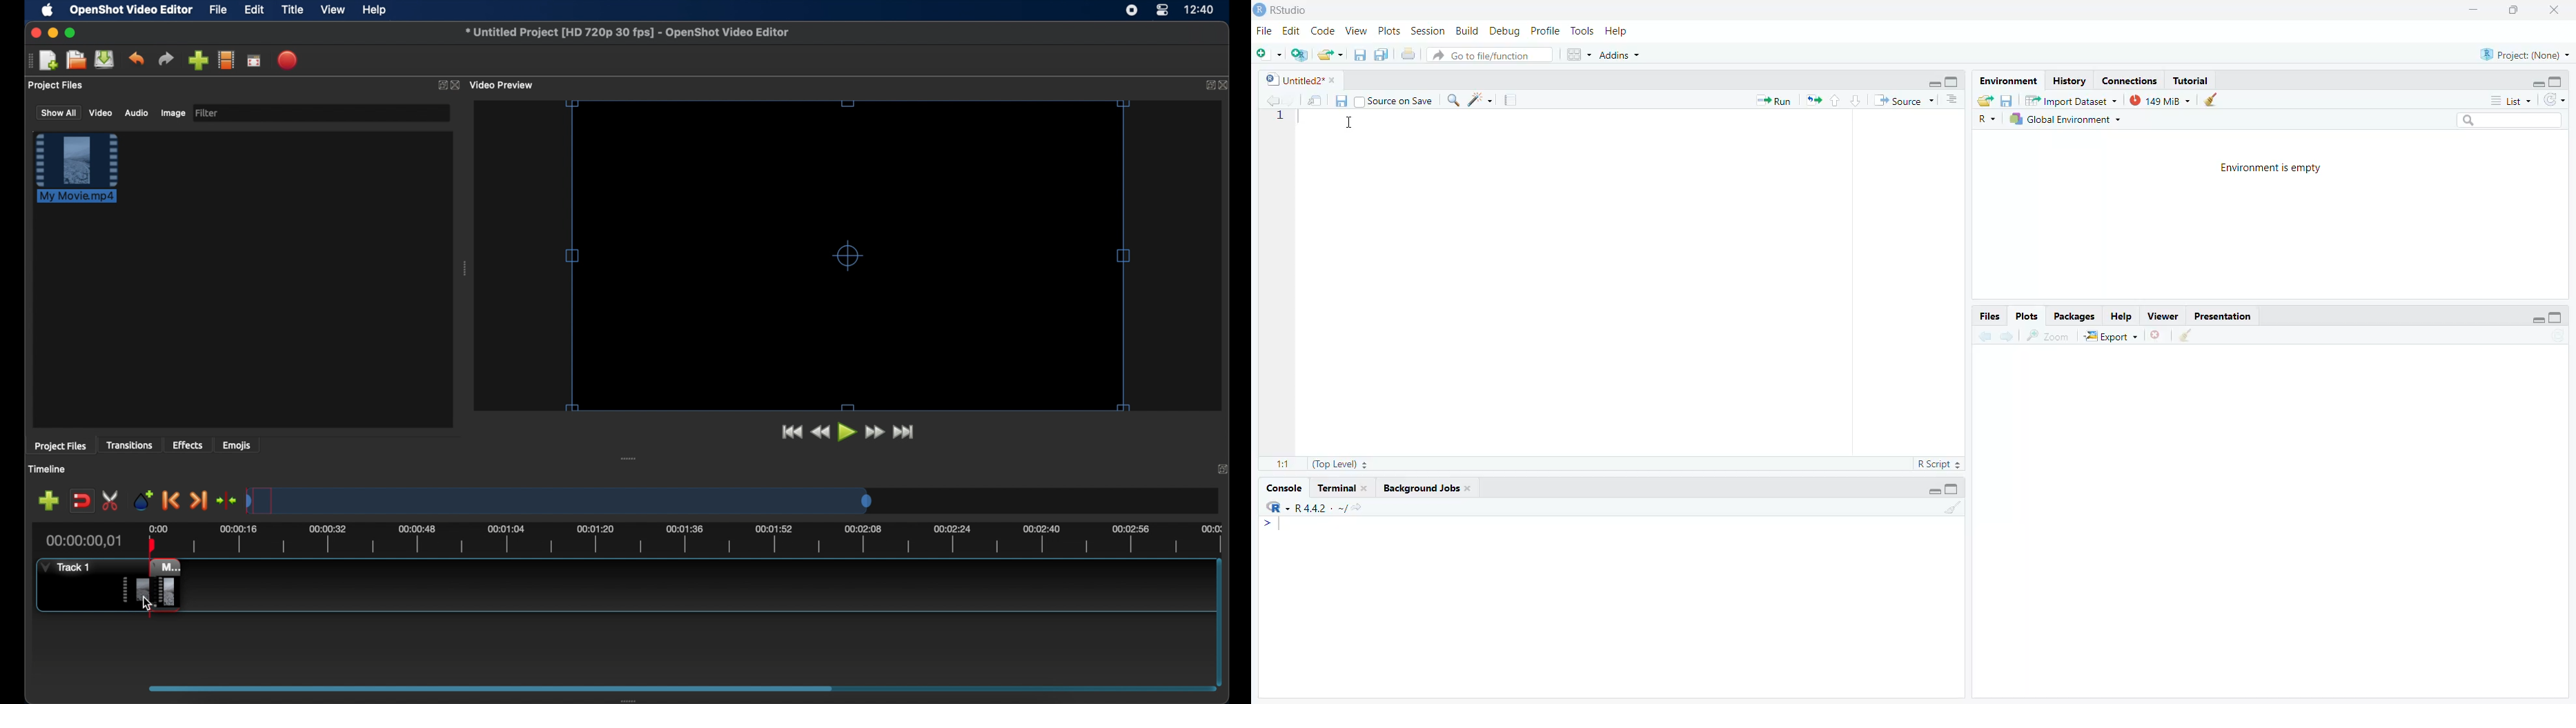  What do you see at coordinates (1316, 99) in the screenshot?
I see `Show in new window` at bounding box center [1316, 99].